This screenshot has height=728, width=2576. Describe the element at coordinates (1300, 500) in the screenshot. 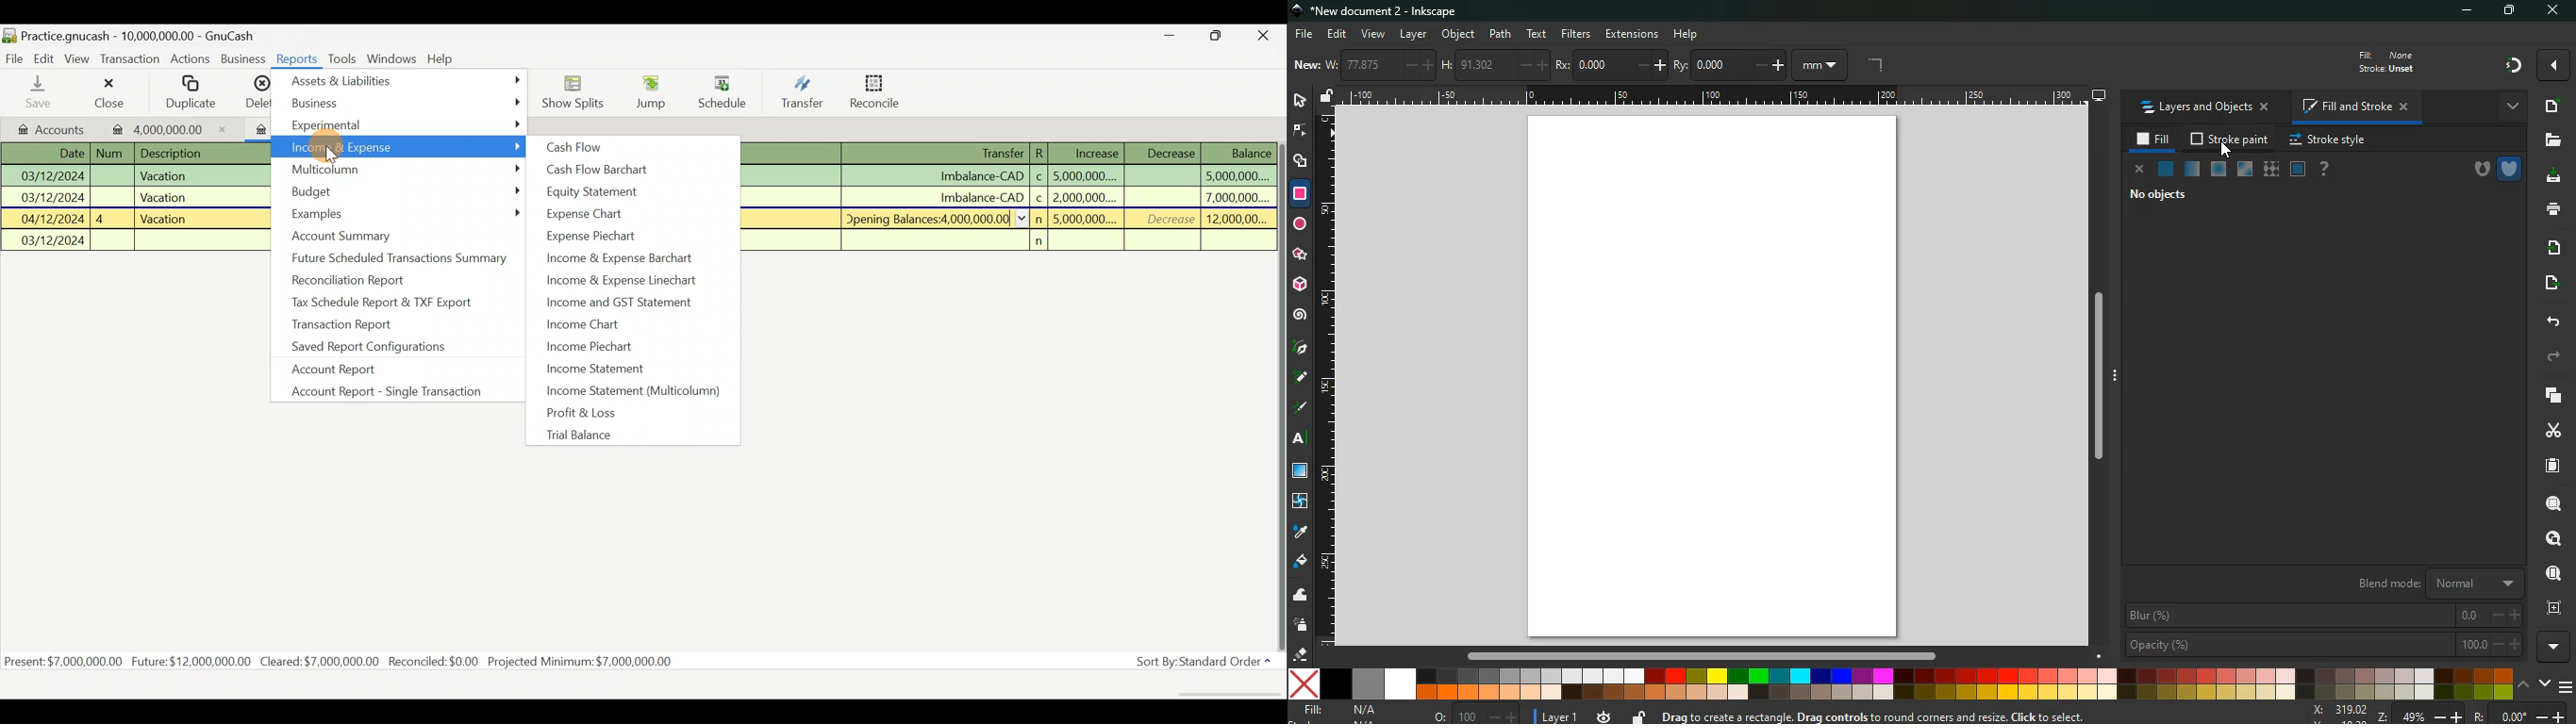

I see `twist` at that location.